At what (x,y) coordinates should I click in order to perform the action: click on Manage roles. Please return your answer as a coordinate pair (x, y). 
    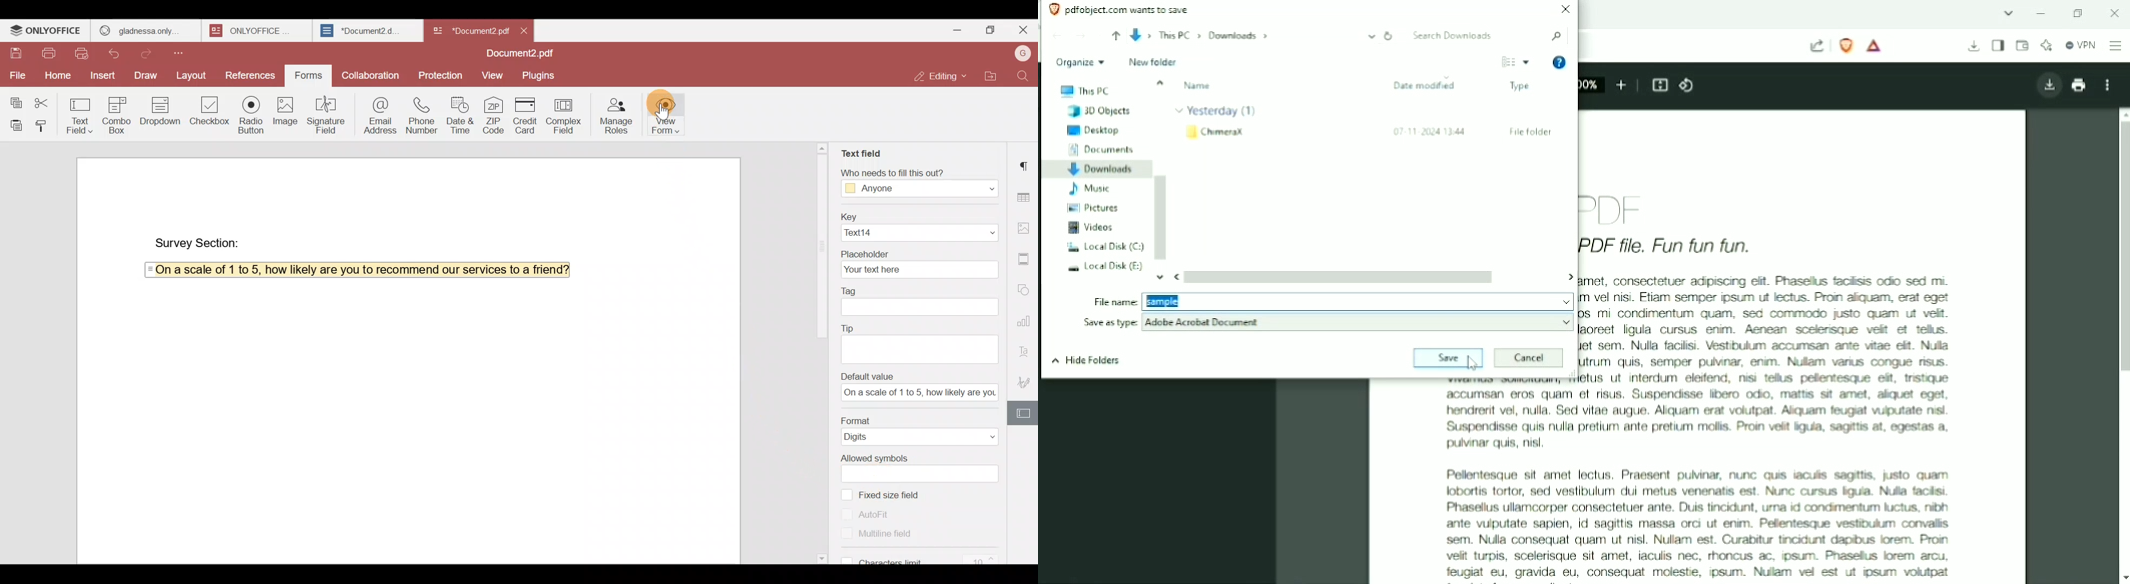
    Looking at the image, I should click on (616, 114).